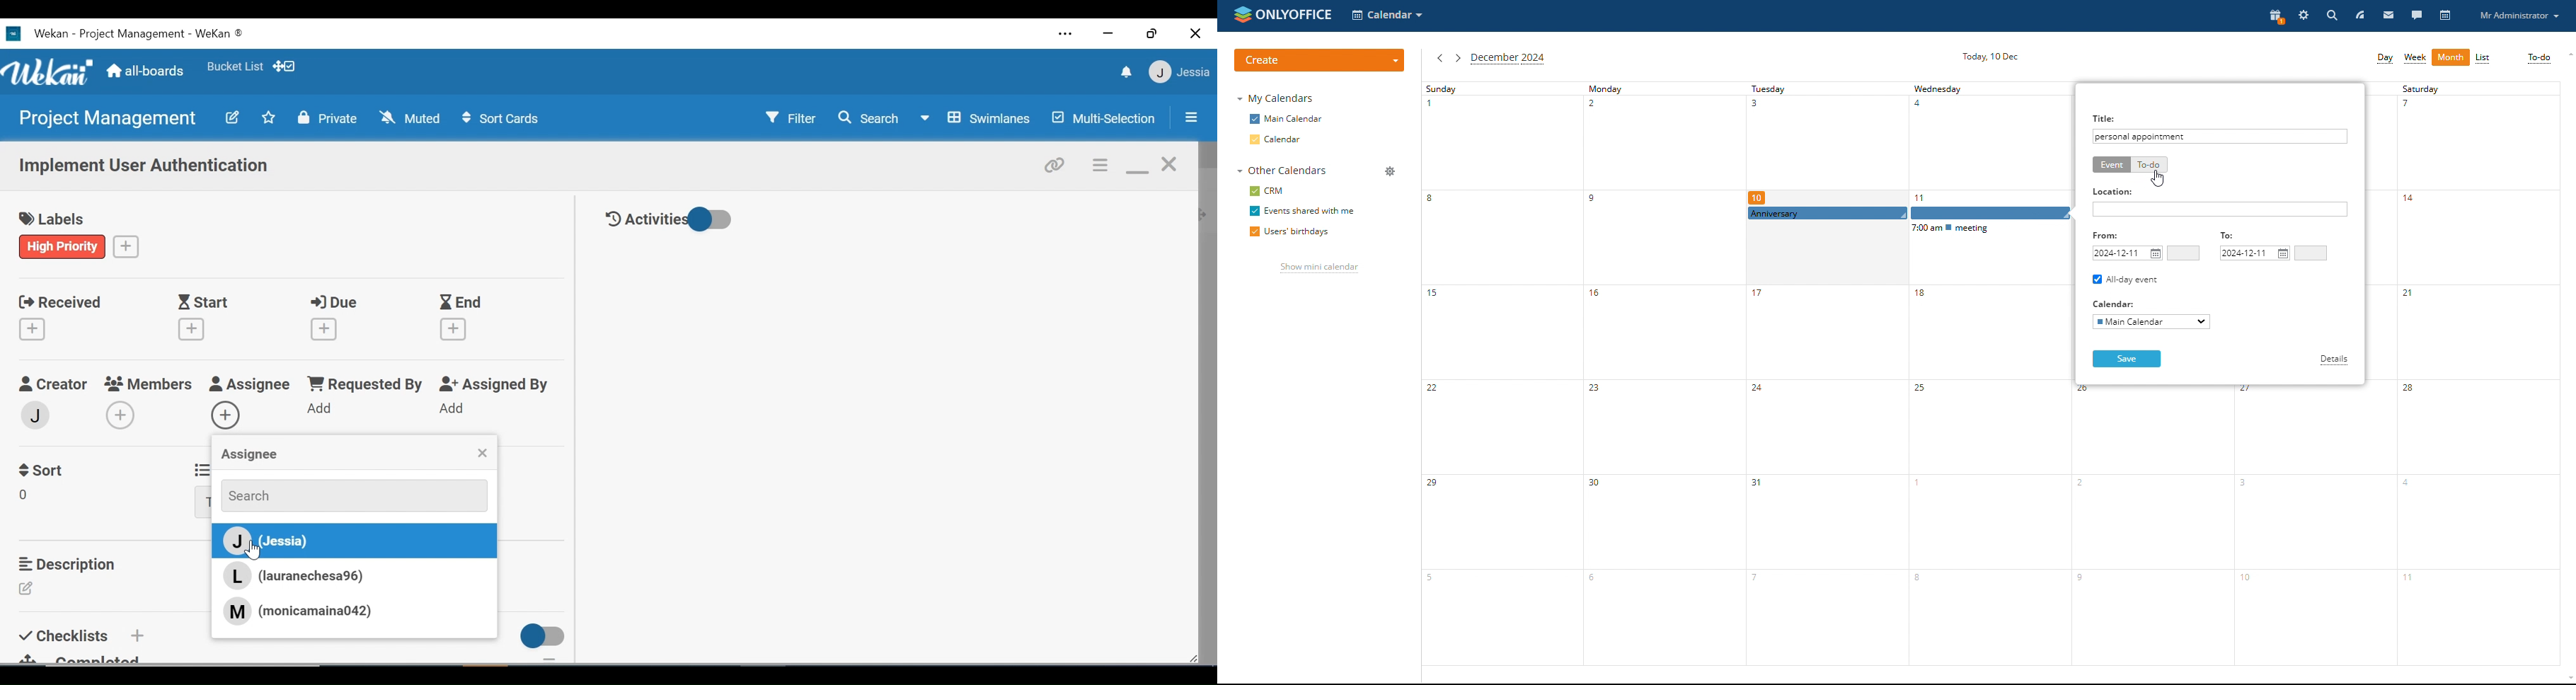 This screenshot has width=2576, height=700. What do you see at coordinates (145, 167) in the screenshot?
I see `Implement User Authentication` at bounding box center [145, 167].